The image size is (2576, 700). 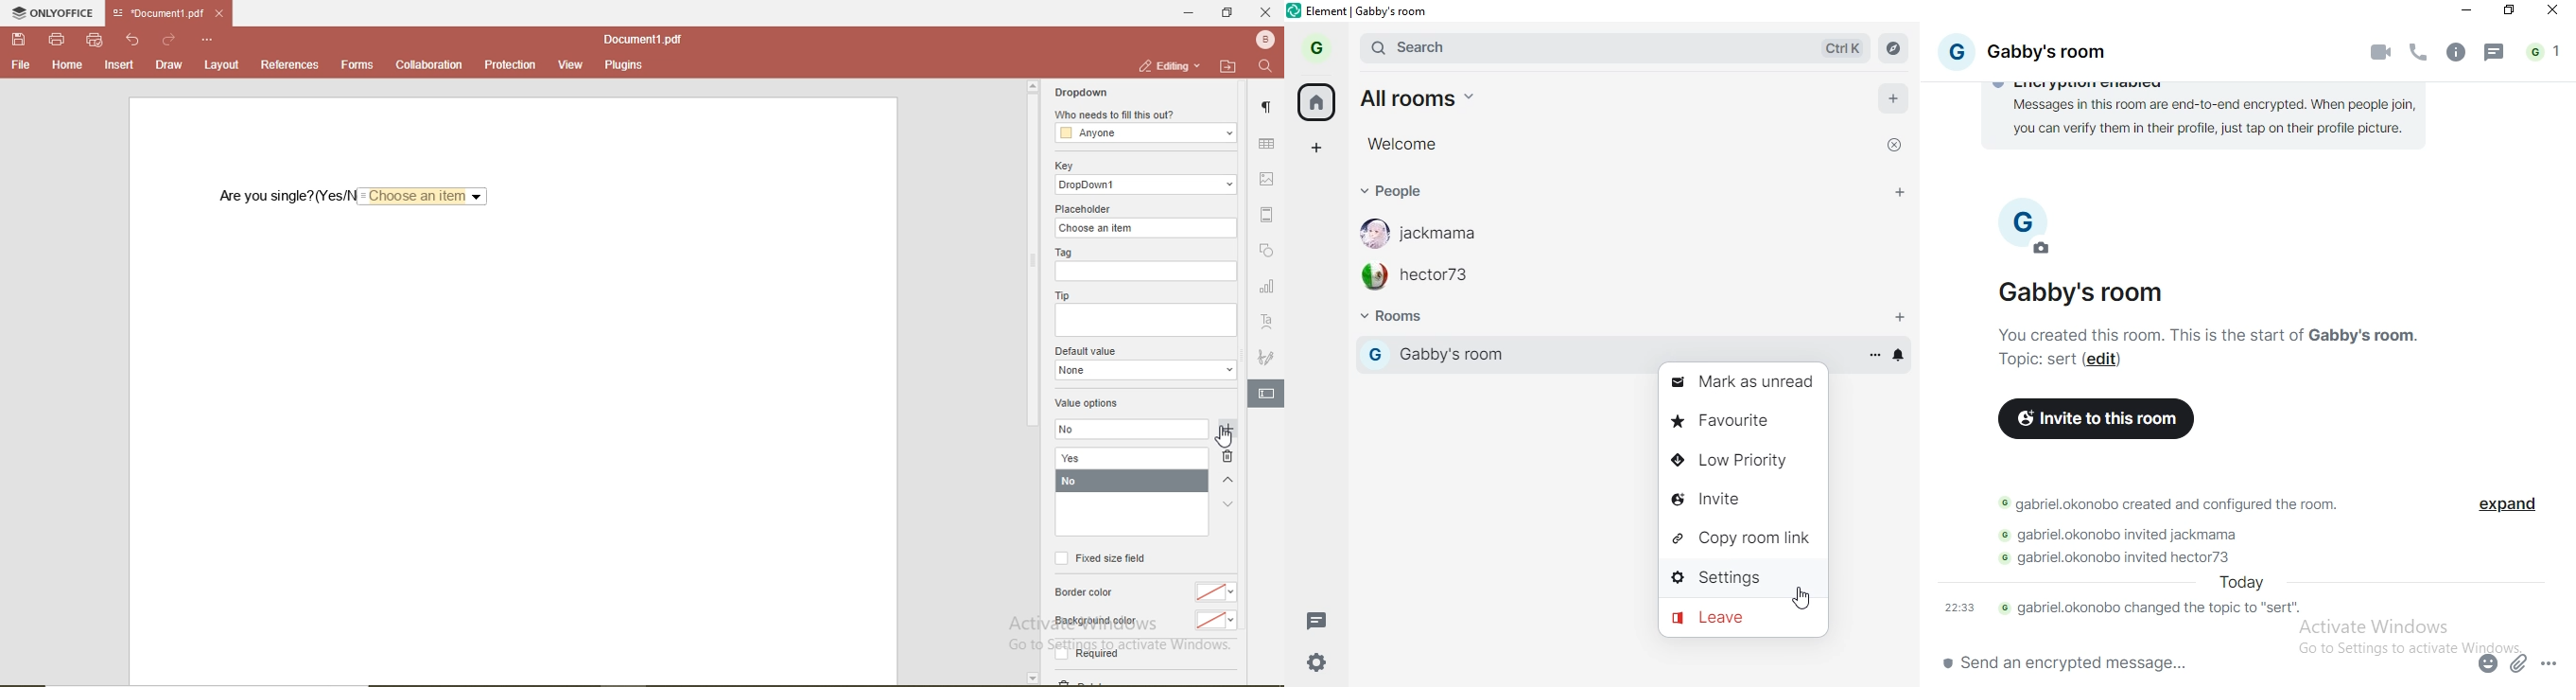 What do you see at coordinates (1736, 617) in the screenshot?
I see `leave` at bounding box center [1736, 617].